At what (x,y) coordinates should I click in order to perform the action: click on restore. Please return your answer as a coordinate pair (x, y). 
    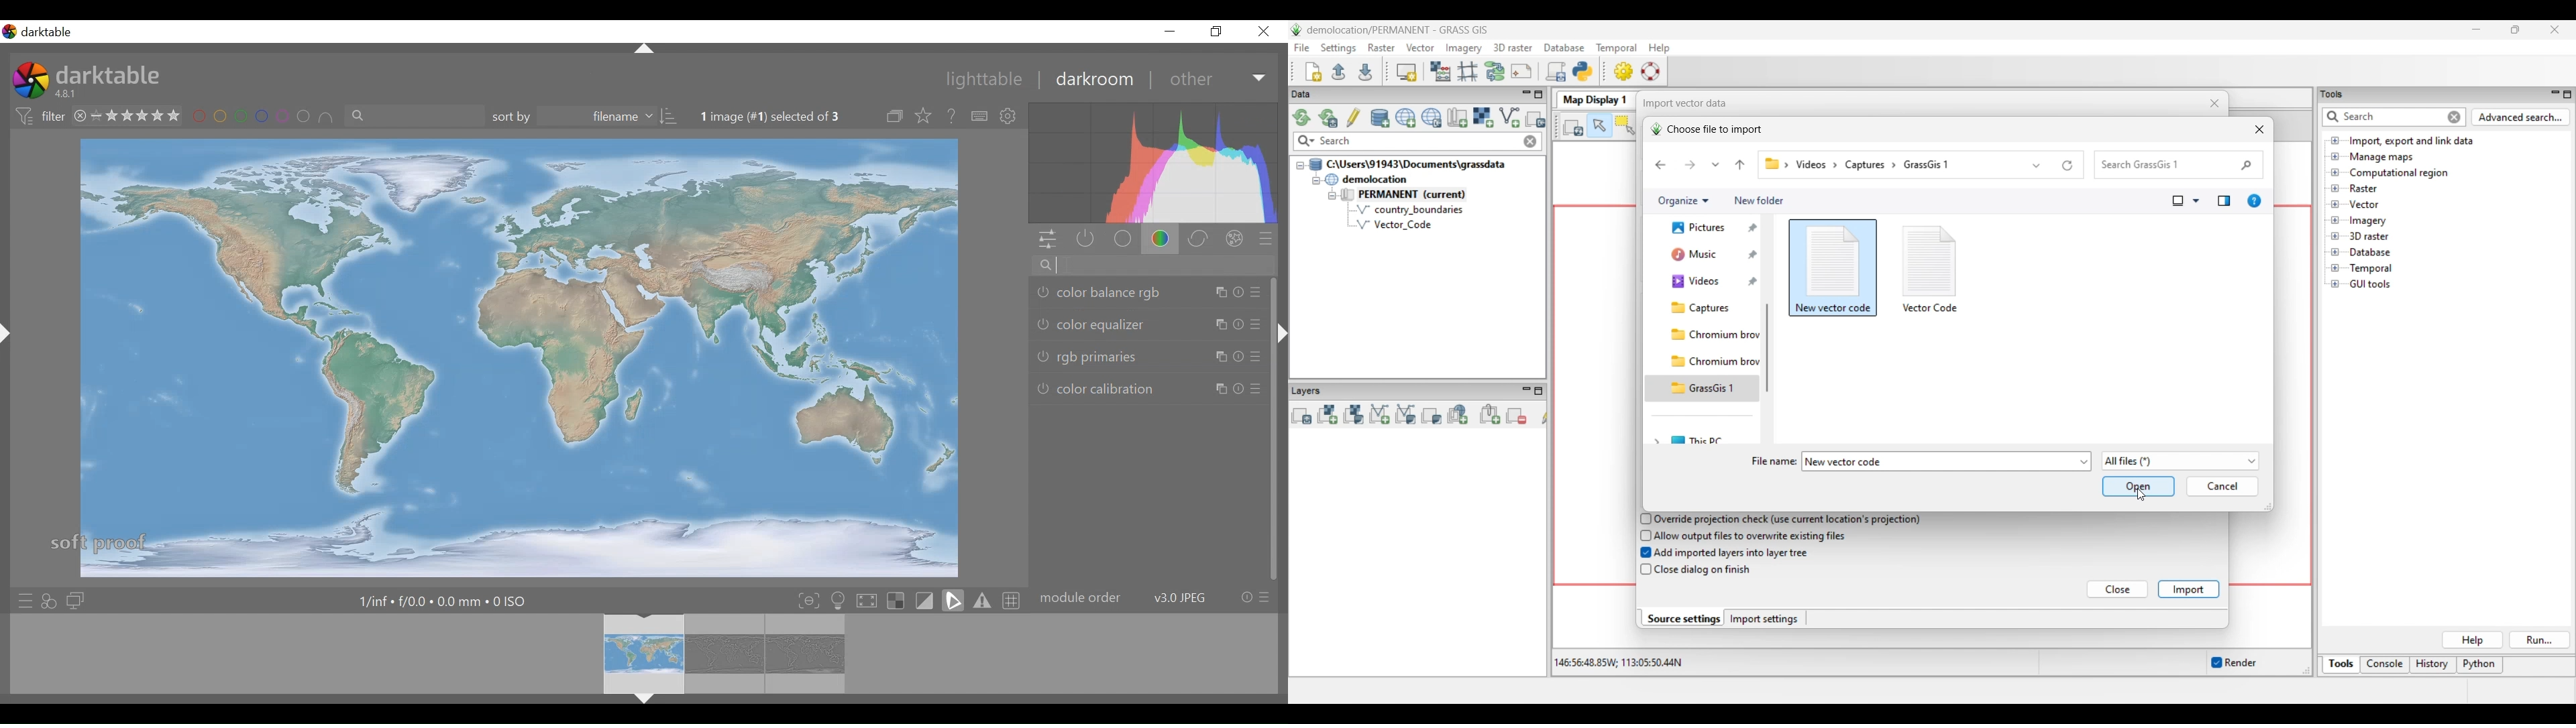
    Looking at the image, I should click on (1219, 33).